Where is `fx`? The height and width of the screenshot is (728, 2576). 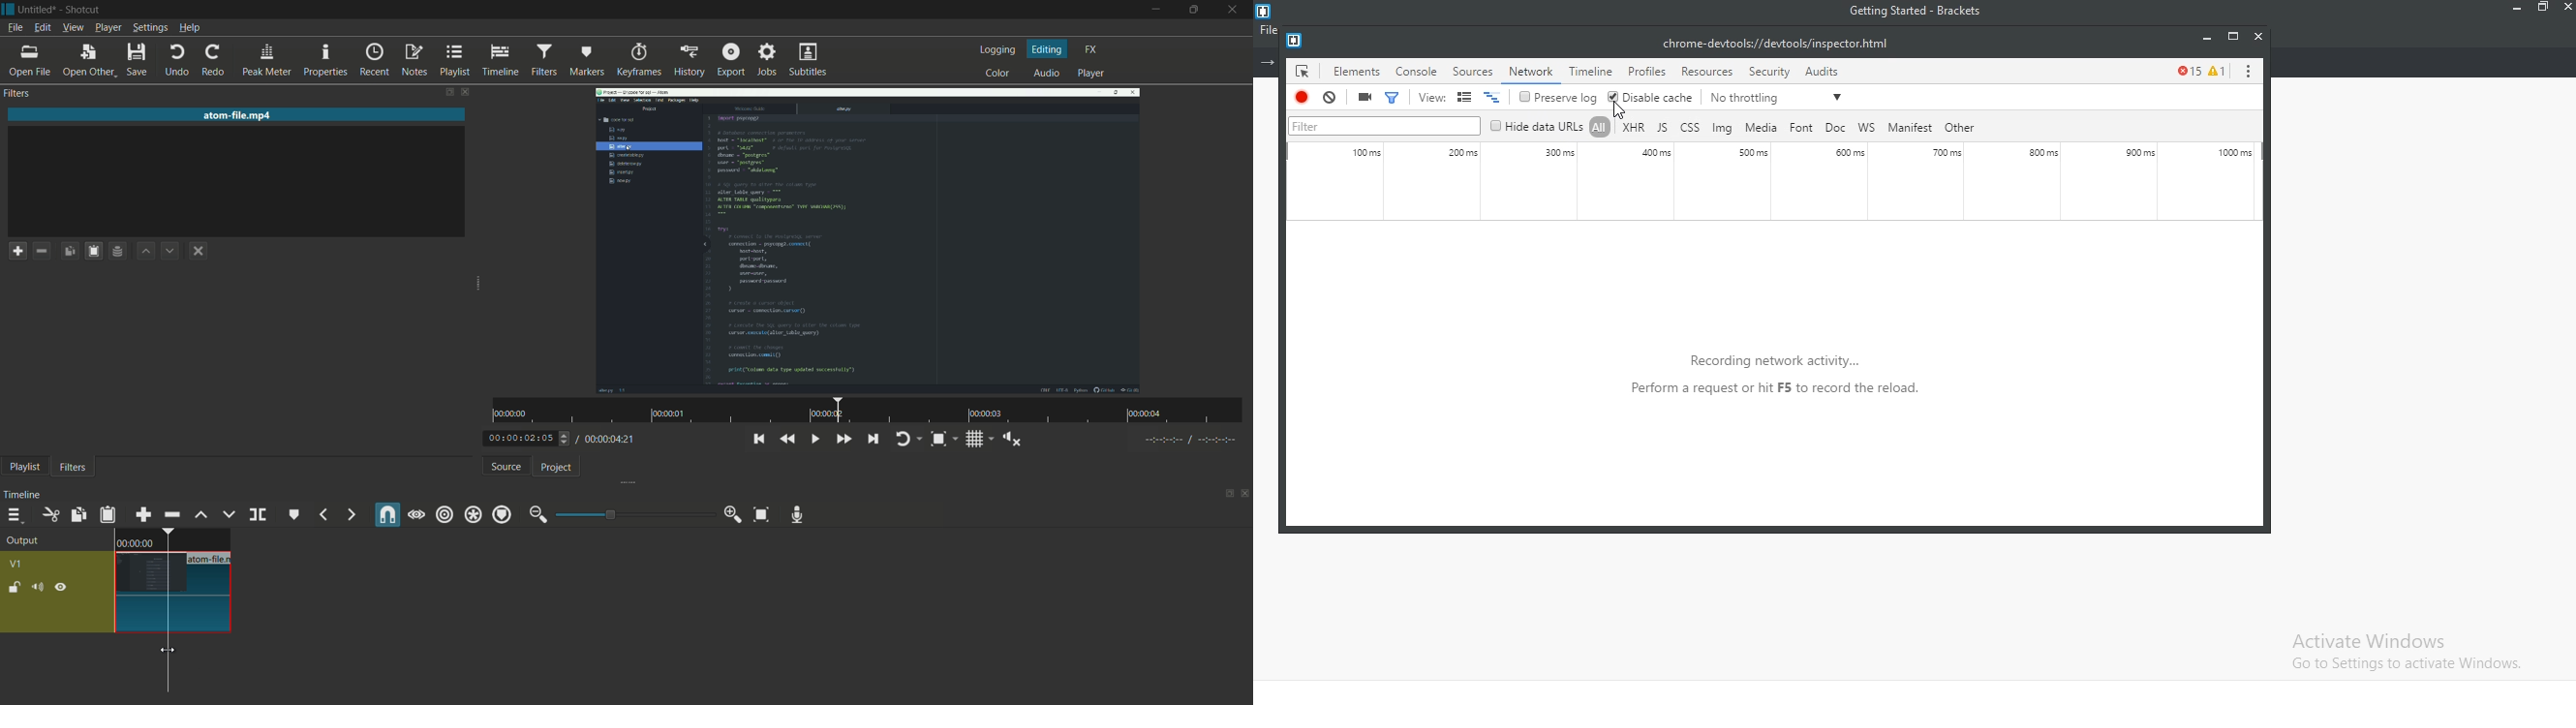 fx is located at coordinates (1091, 50).